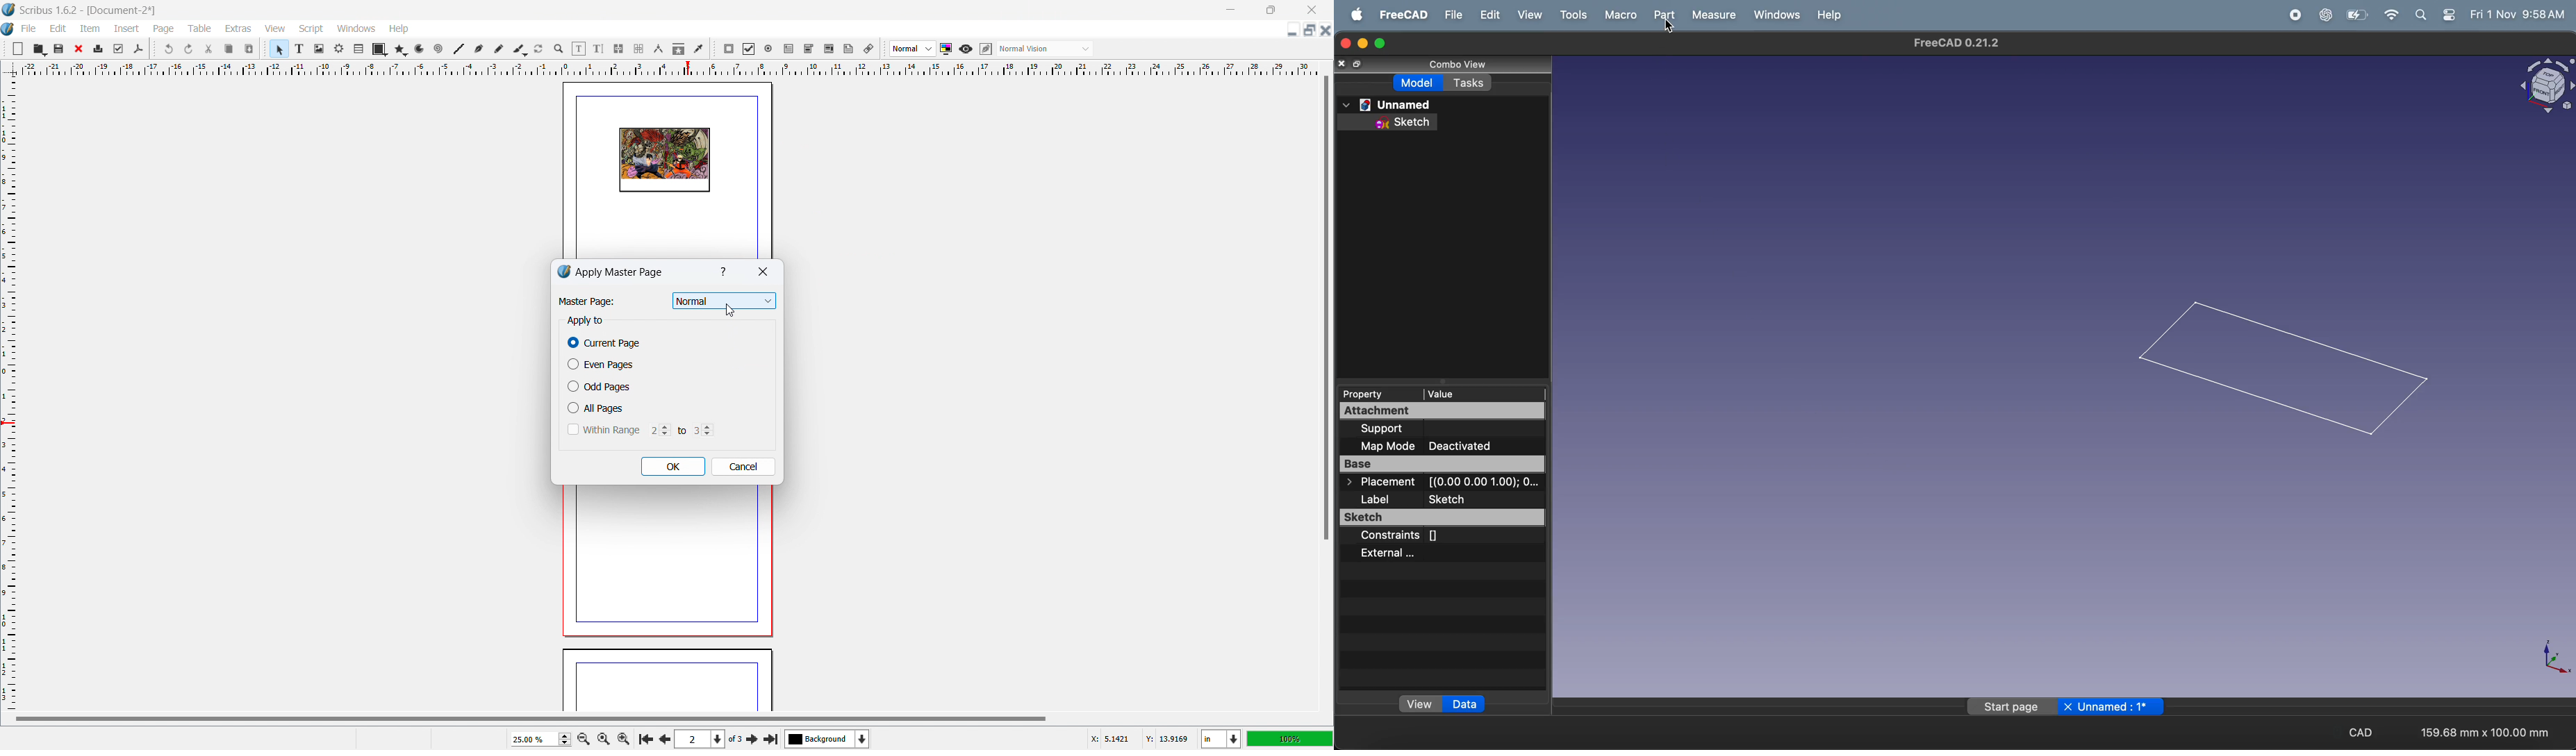 This screenshot has height=756, width=2576. What do you see at coordinates (603, 738) in the screenshot?
I see `zoom to 100%` at bounding box center [603, 738].